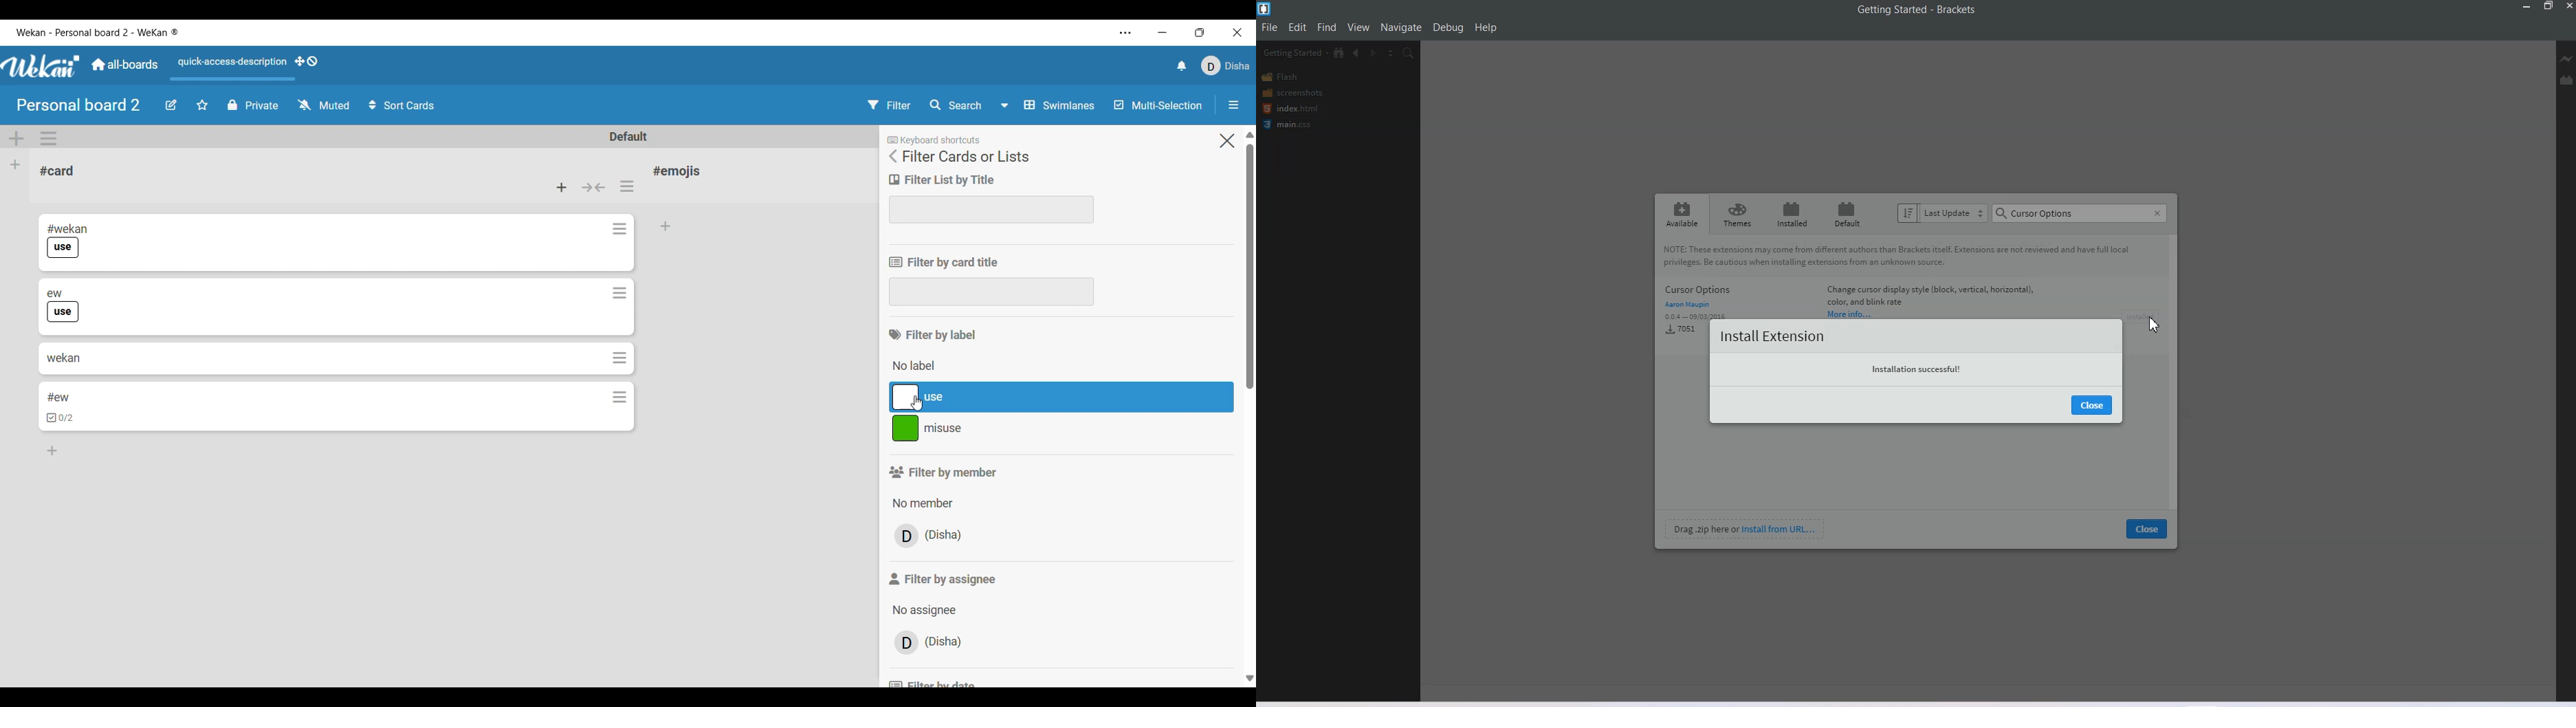  Describe the element at coordinates (938, 139) in the screenshot. I see `keyboard shortcut` at that location.